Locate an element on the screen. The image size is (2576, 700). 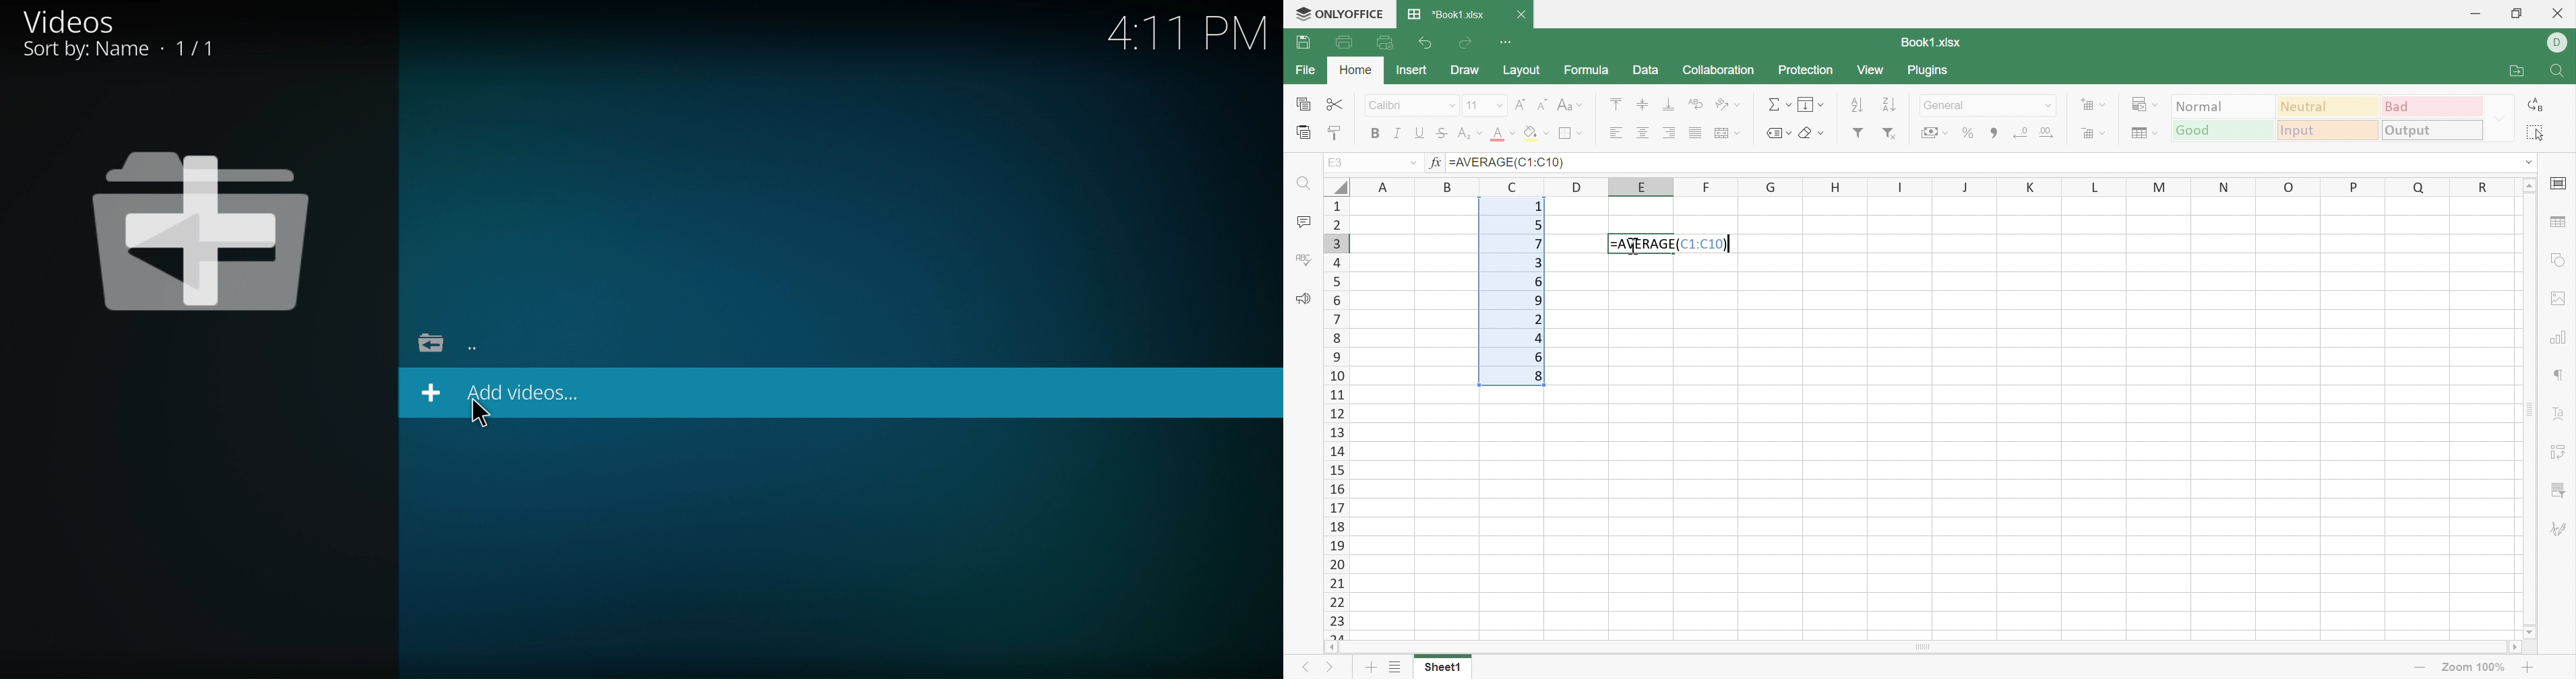
Decrement font size is located at coordinates (1541, 105).